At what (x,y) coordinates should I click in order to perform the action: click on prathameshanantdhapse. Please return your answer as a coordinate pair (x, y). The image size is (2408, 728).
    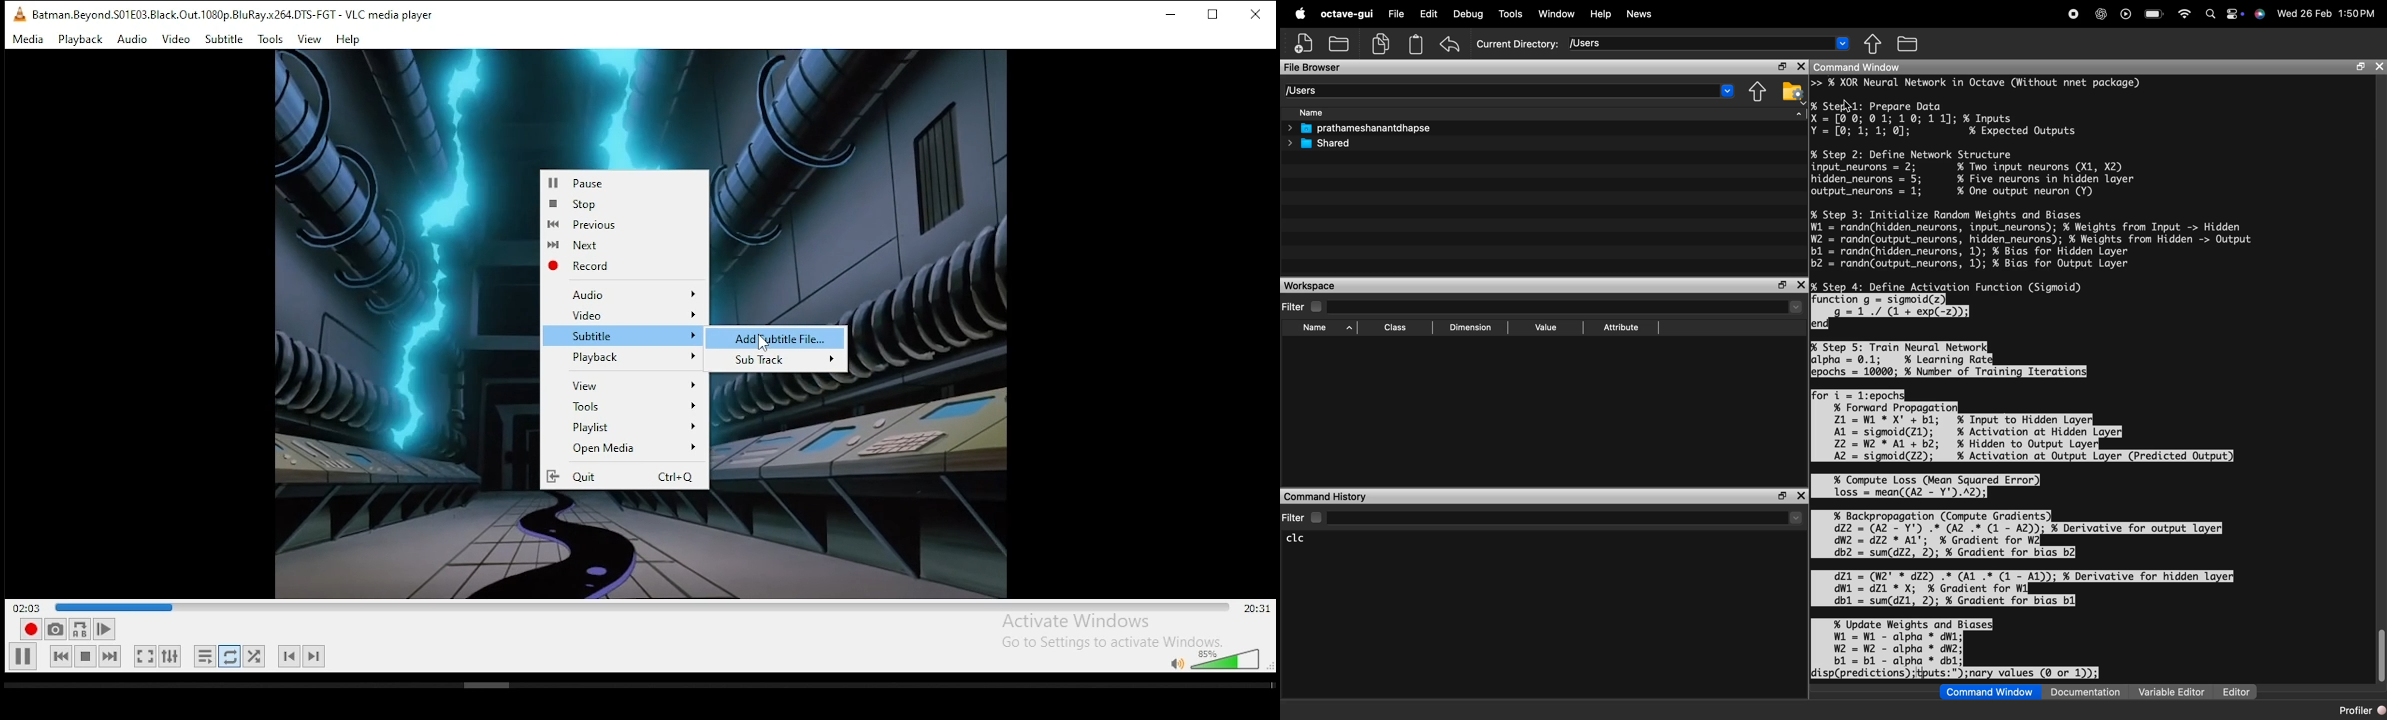
    Looking at the image, I should click on (1358, 128).